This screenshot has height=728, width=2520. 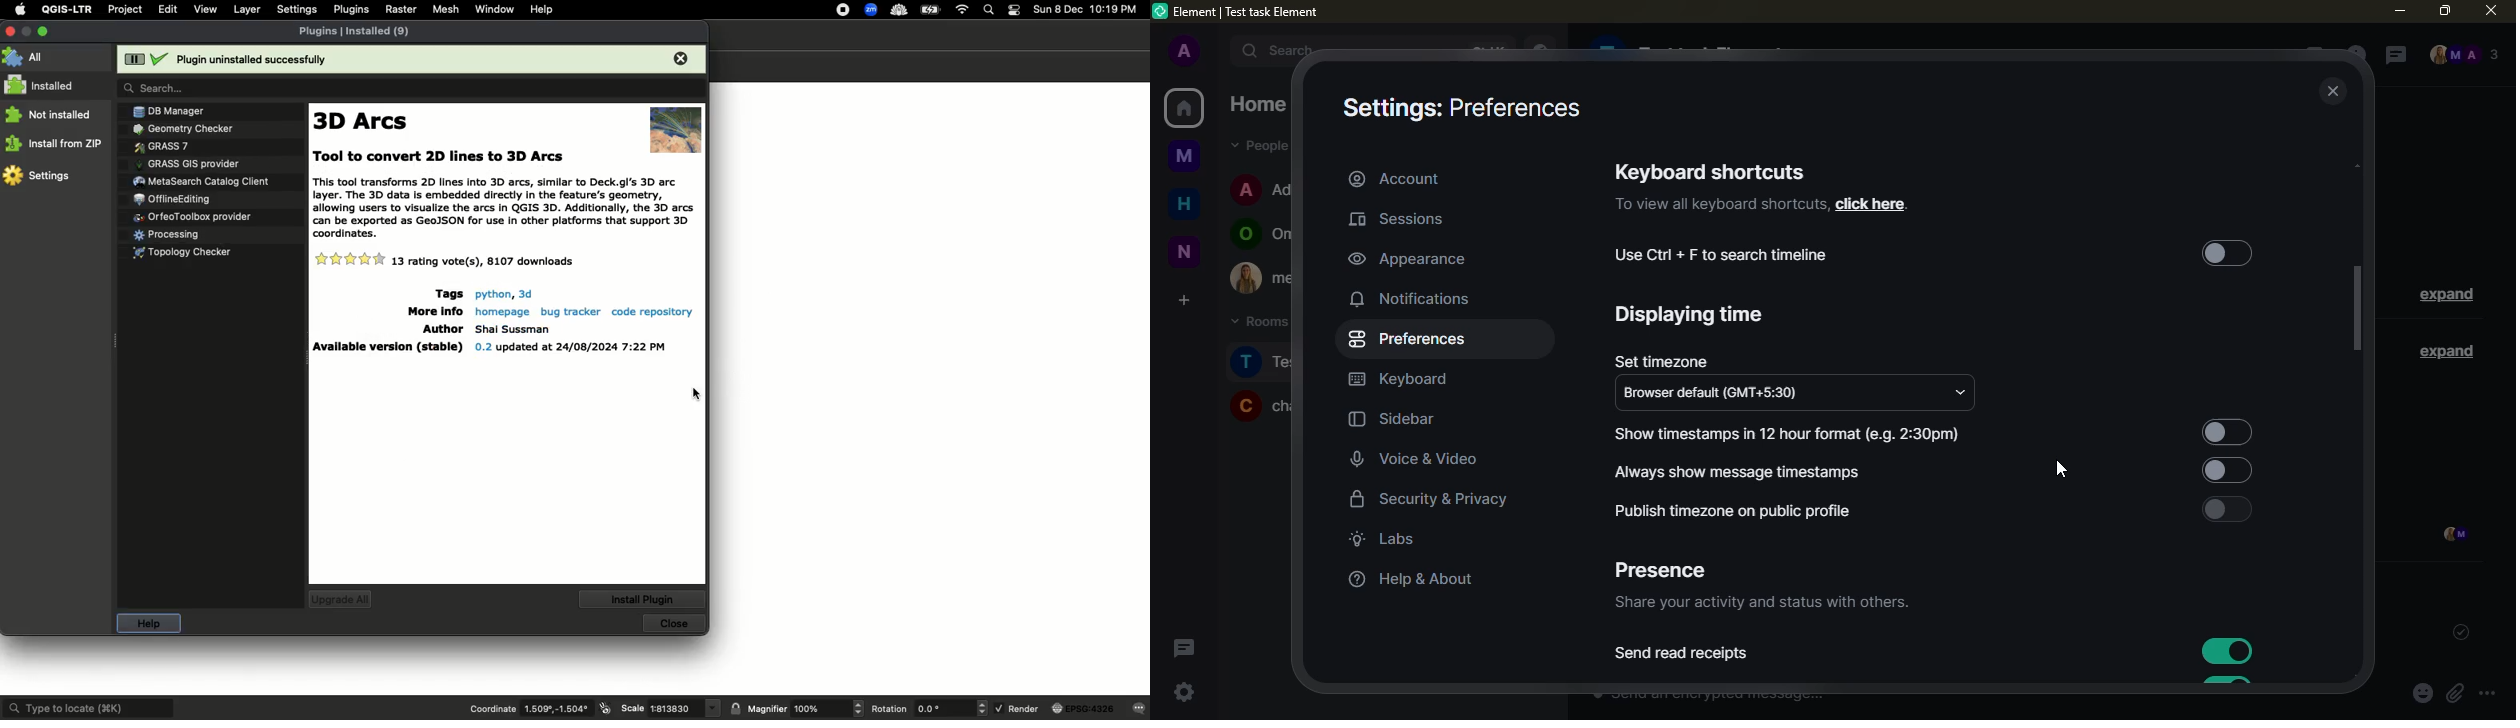 I want to click on home, so click(x=1184, y=108).